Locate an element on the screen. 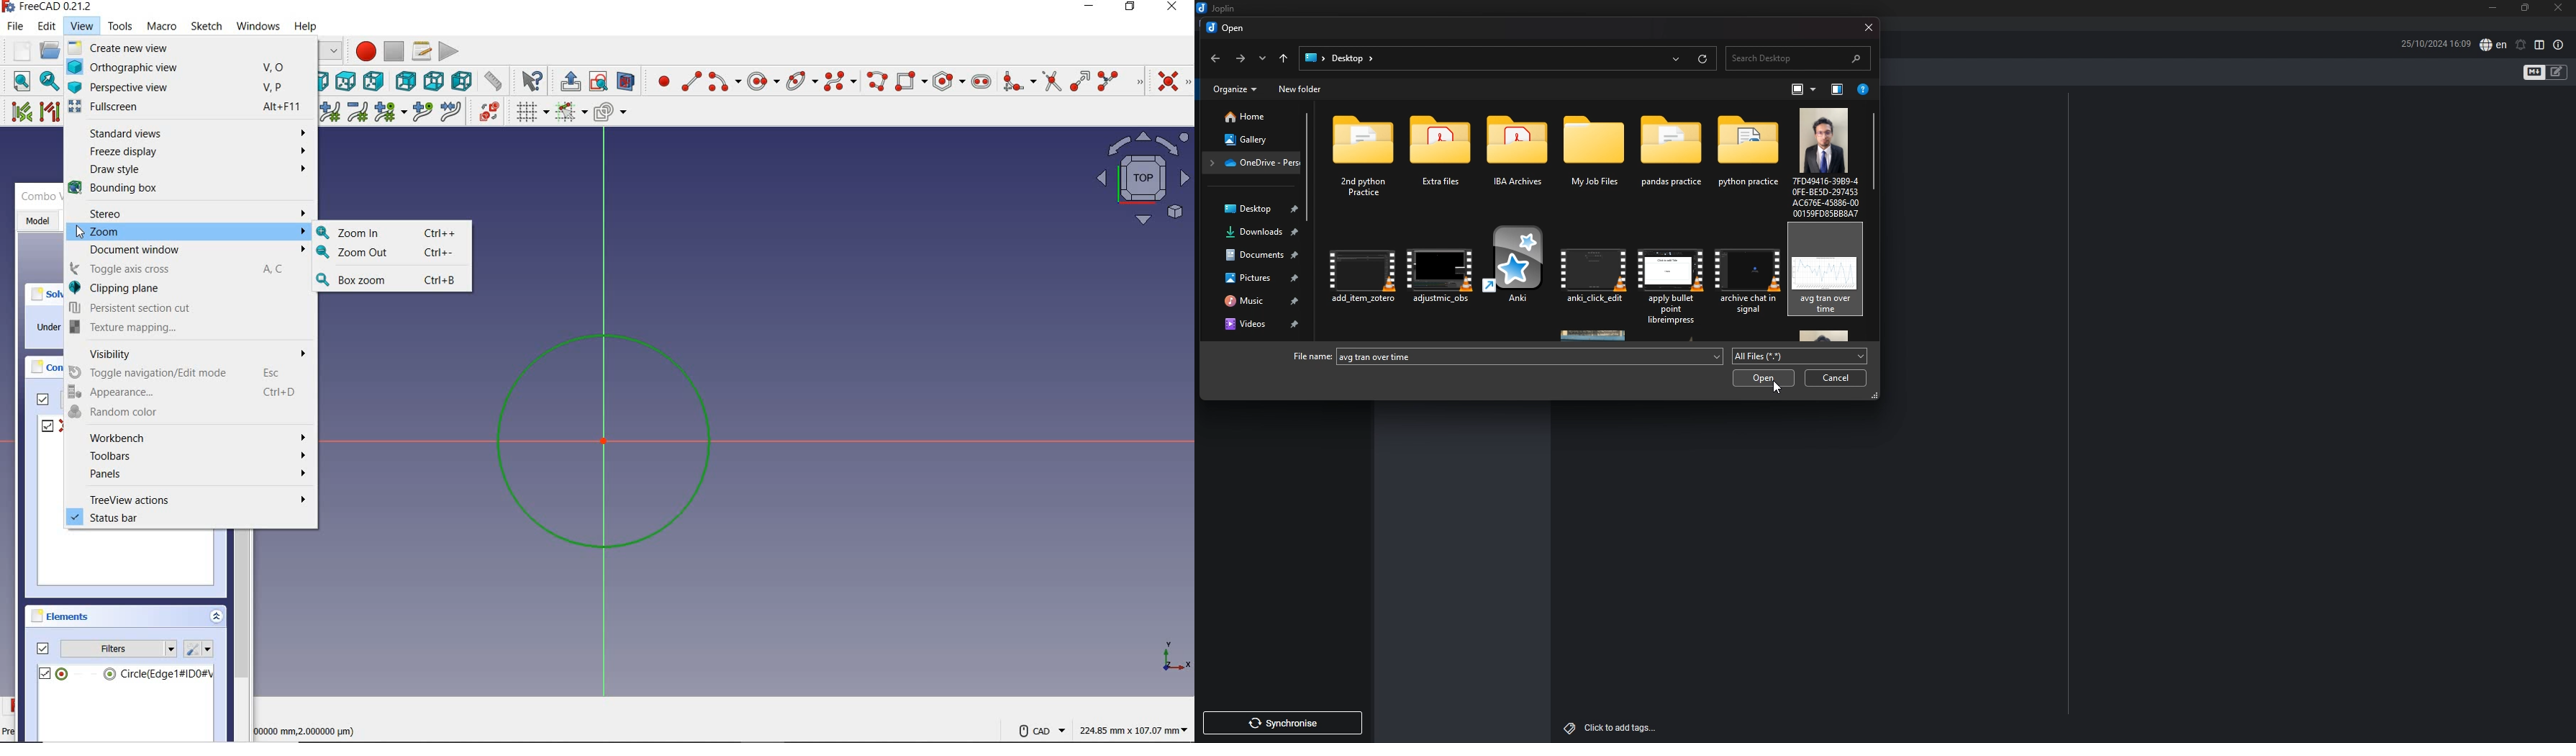 The height and width of the screenshot is (756, 2576). create point is located at coordinates (659, 80).